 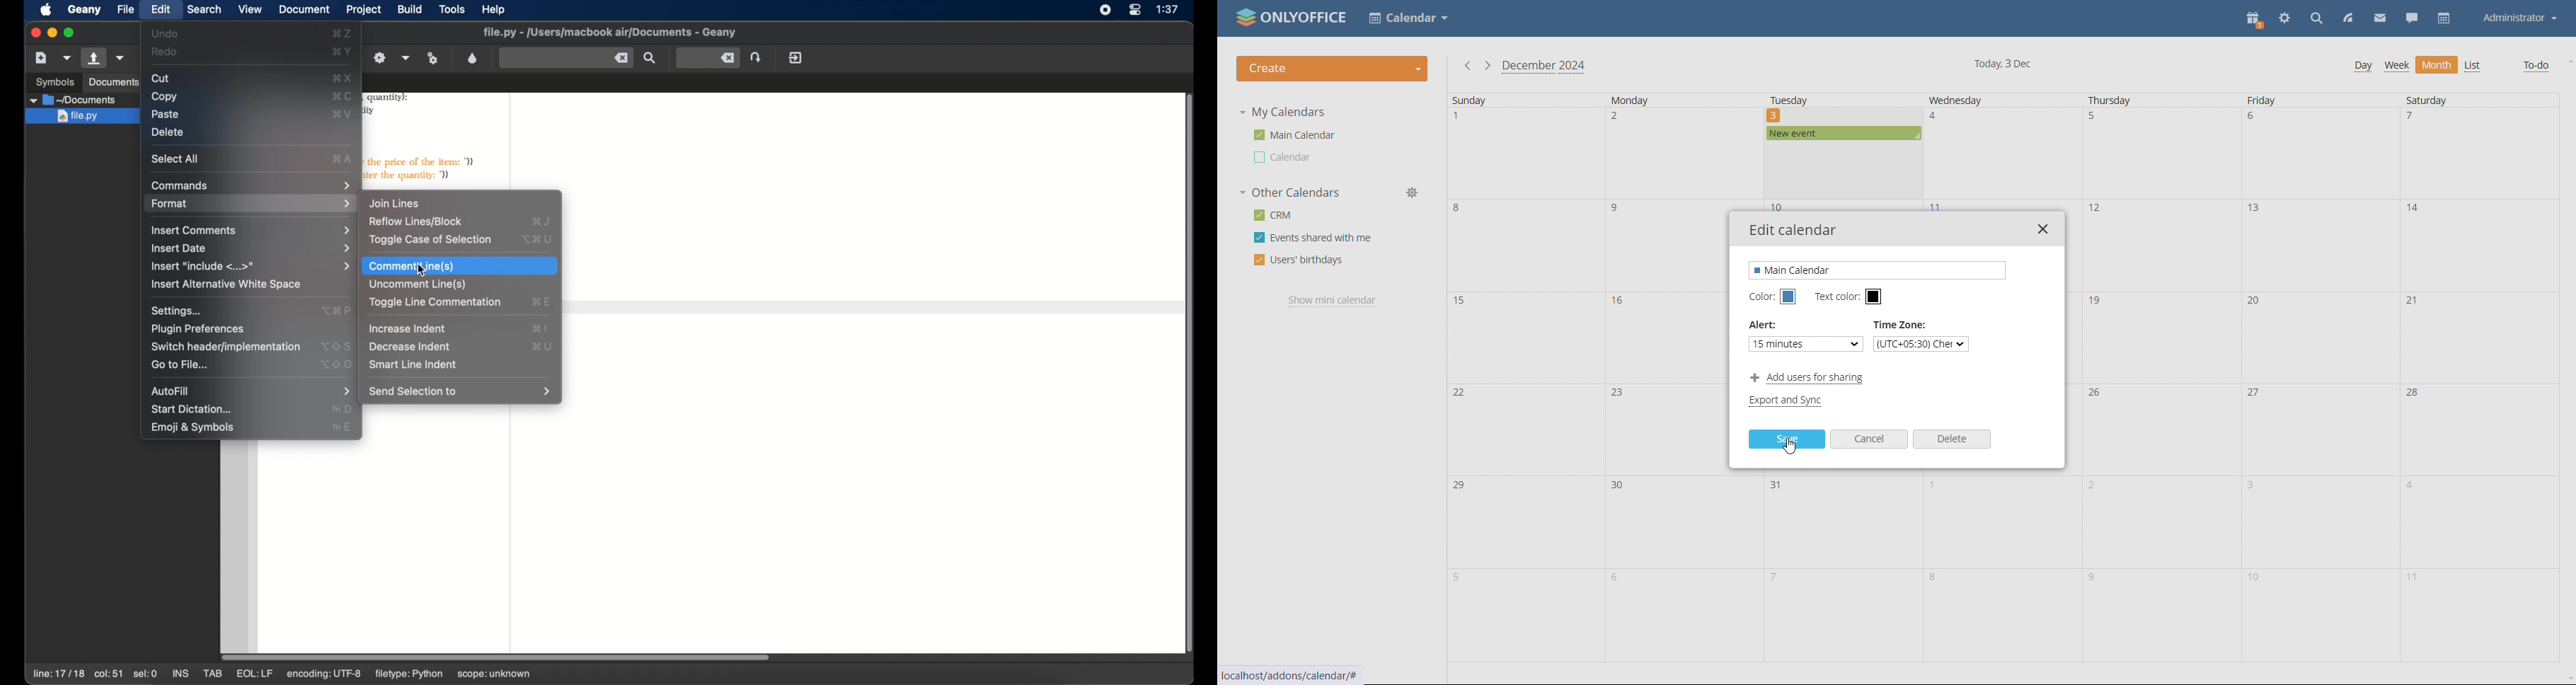 What do you see at coordinates (566, 58) in the screenshot?
I see `find the entered text in the current file` at bounding box center [566, 58].